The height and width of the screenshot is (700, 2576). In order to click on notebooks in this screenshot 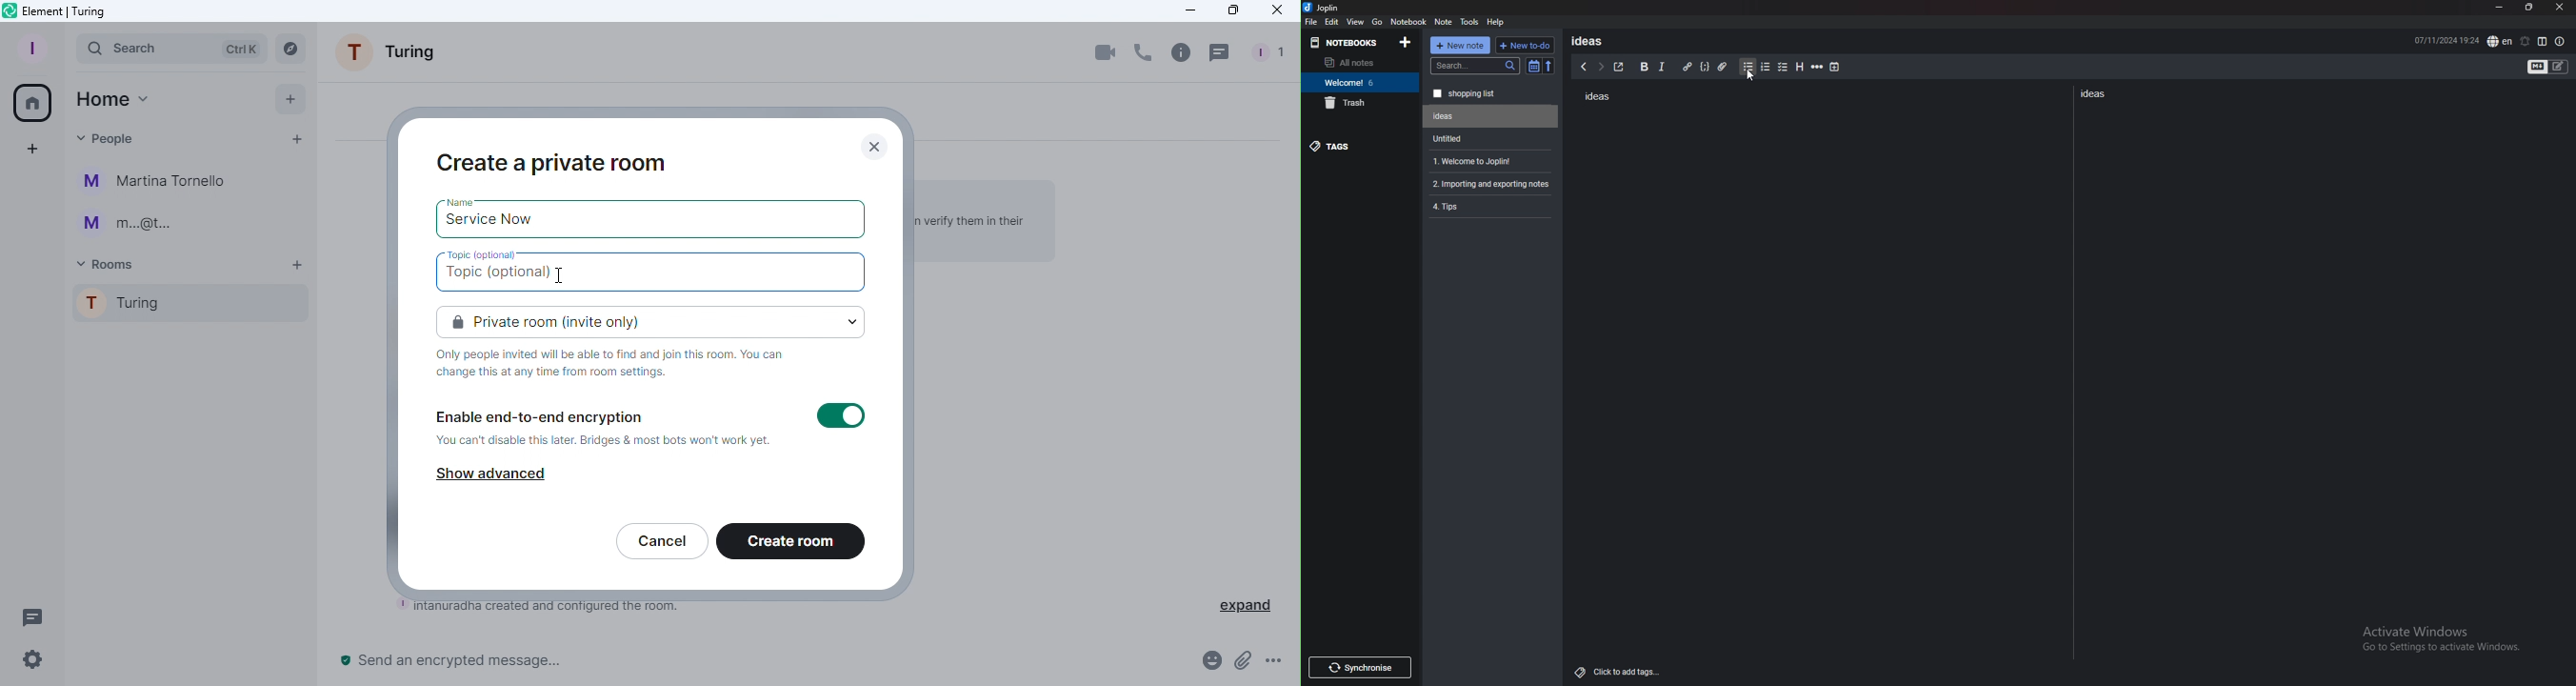, I will do `click(1348, 42)`.